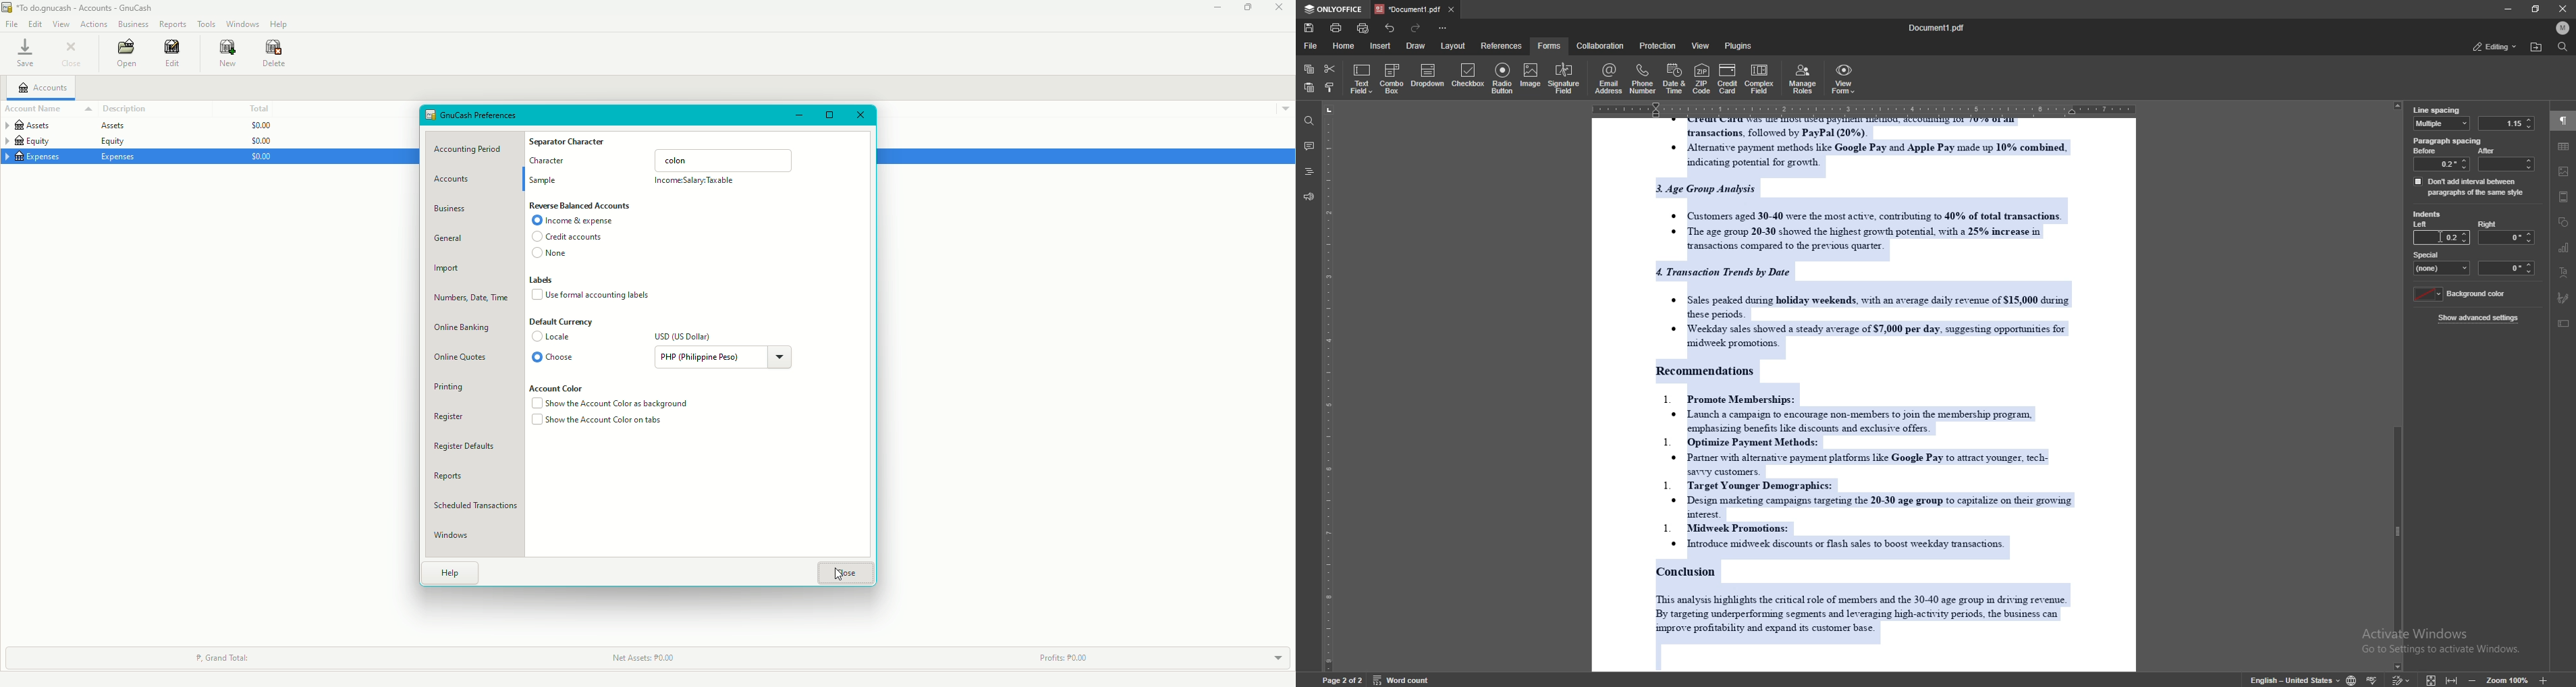  I want to click on table, so click(2564, 146).